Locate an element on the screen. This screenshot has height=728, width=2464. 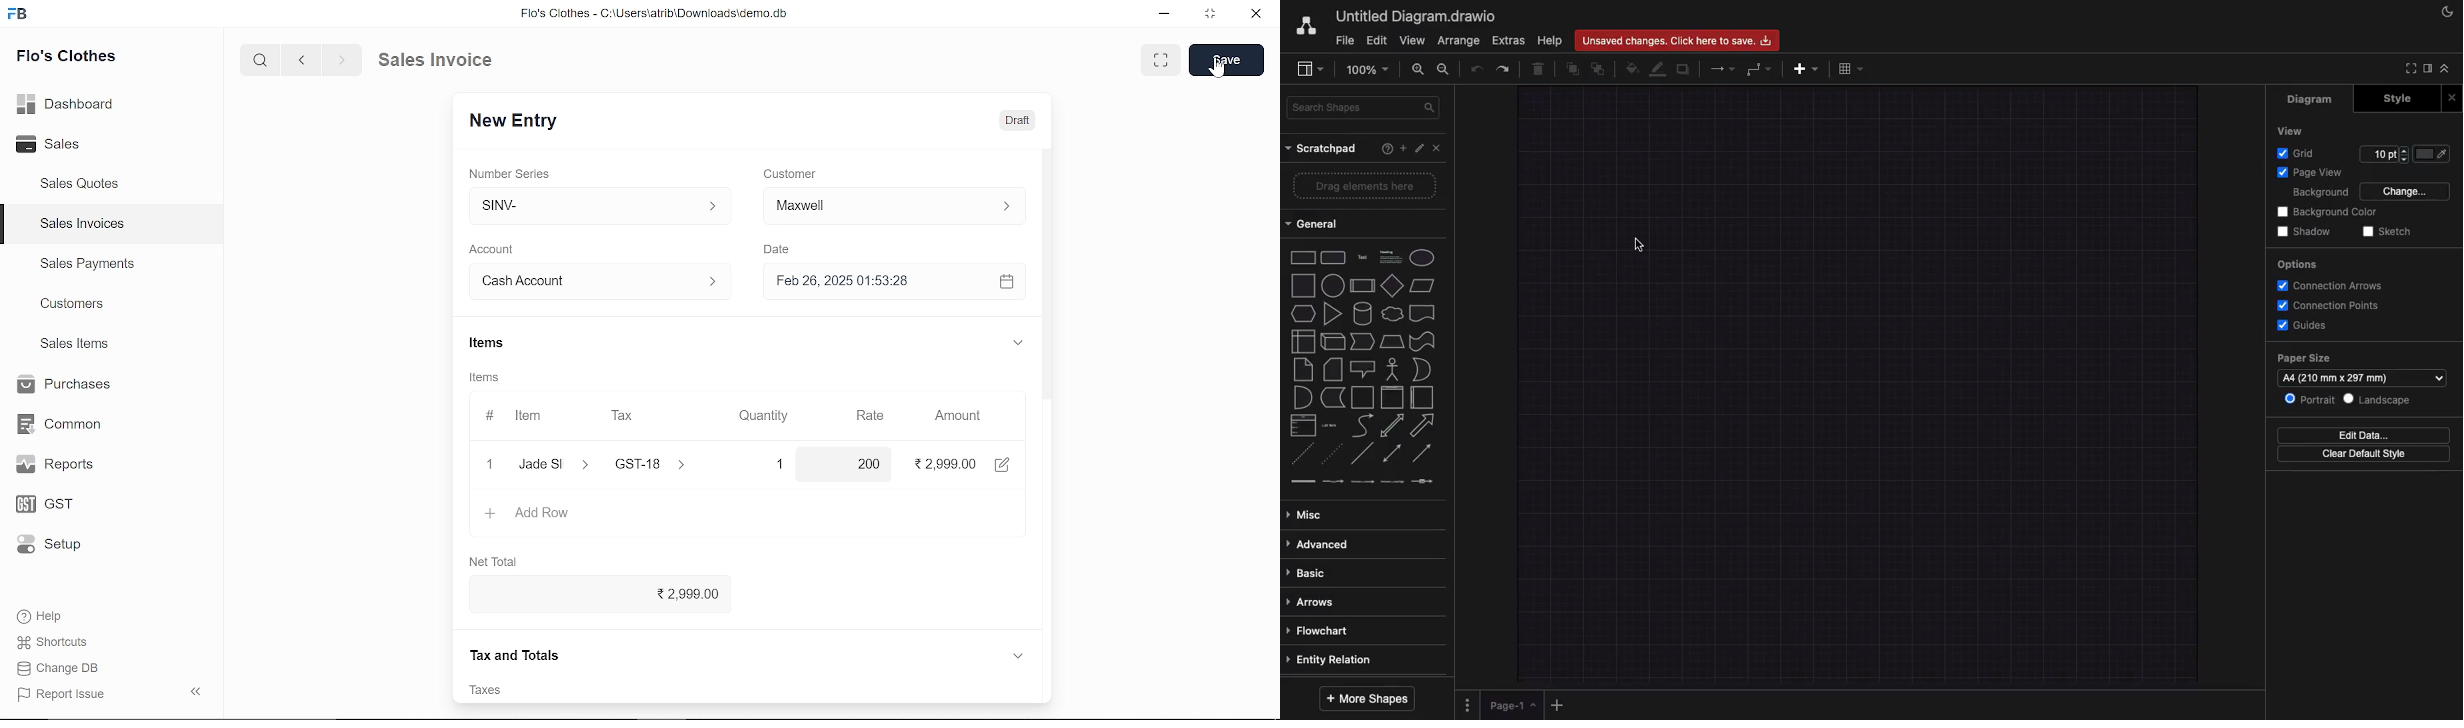
Zoom in is located at coordinates (1416, 69).